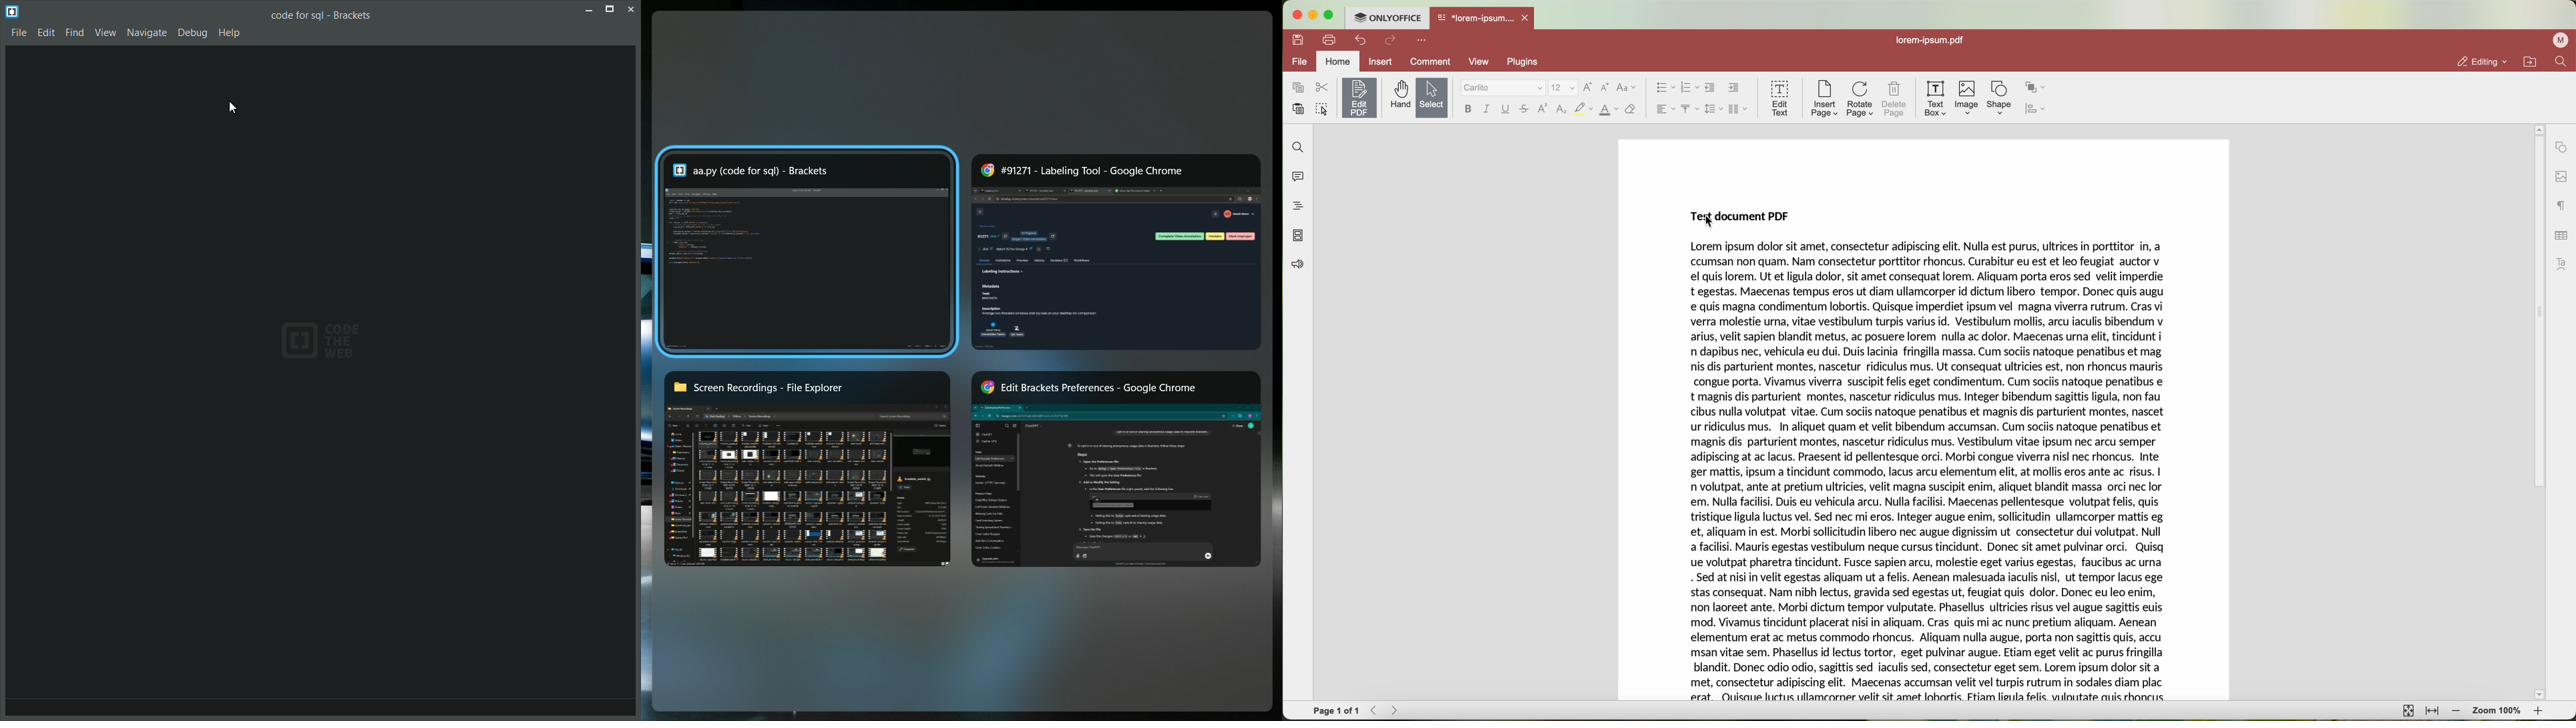 This screenshot has height=728, width=2576. Describe the element at coordinates (2561, 236) in the screenshot. I see `table settings` at that location.